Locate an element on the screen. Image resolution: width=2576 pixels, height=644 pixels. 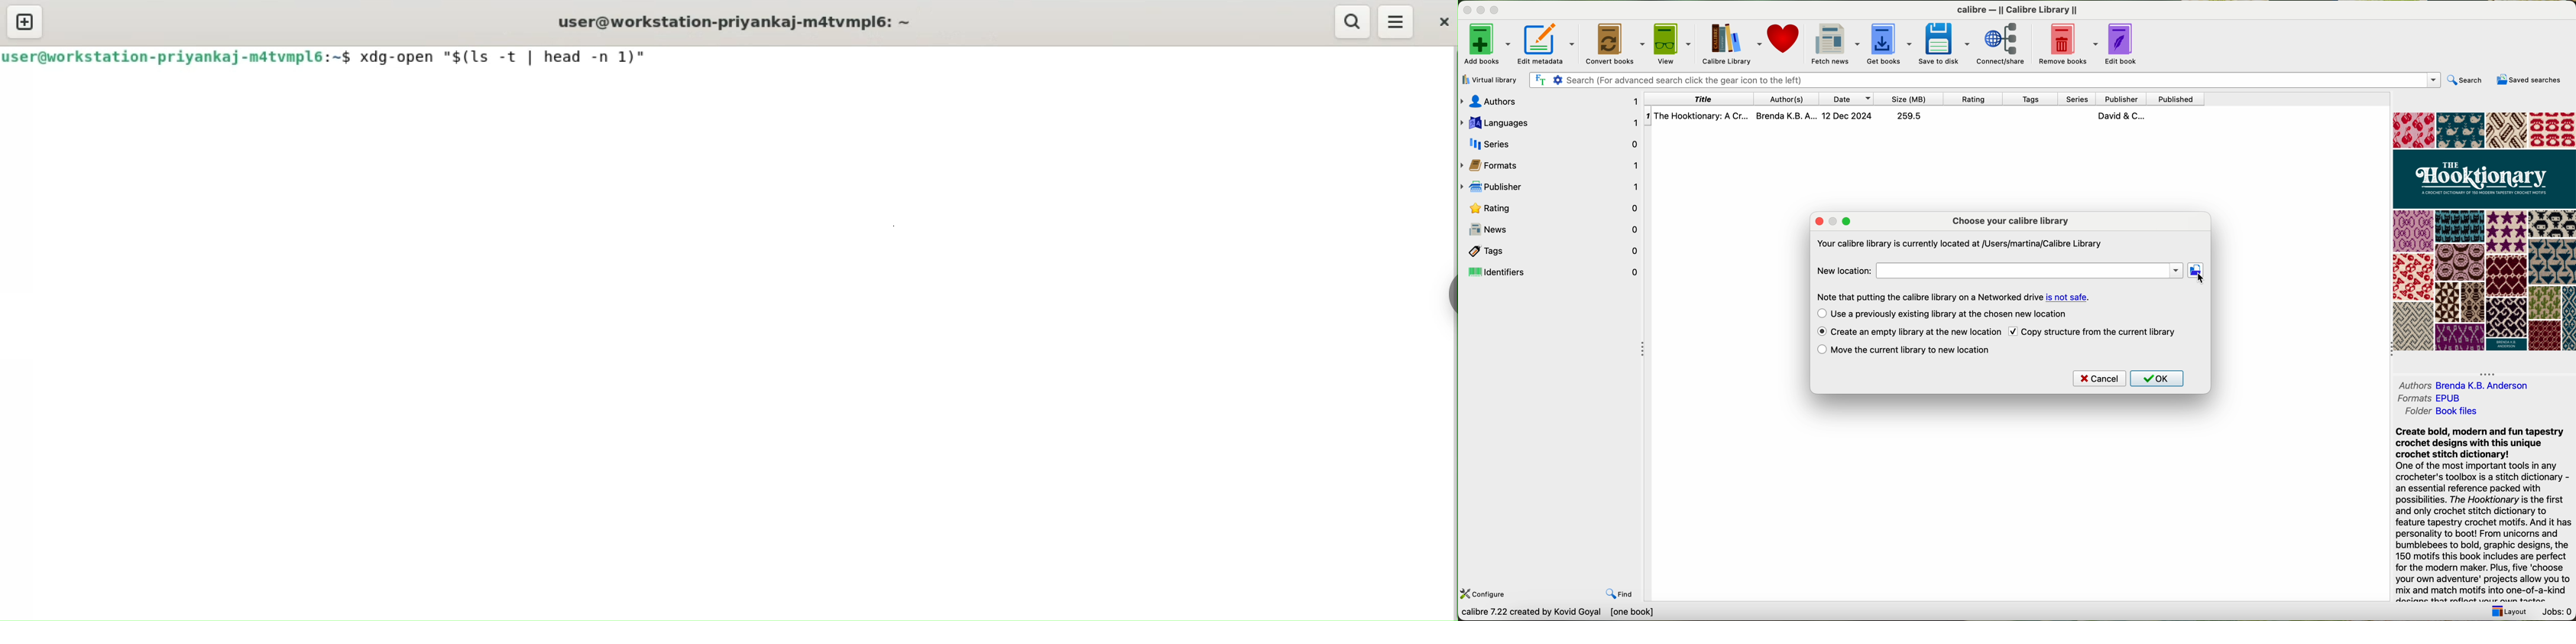
checkbox is located at coordinates (2013, 330).